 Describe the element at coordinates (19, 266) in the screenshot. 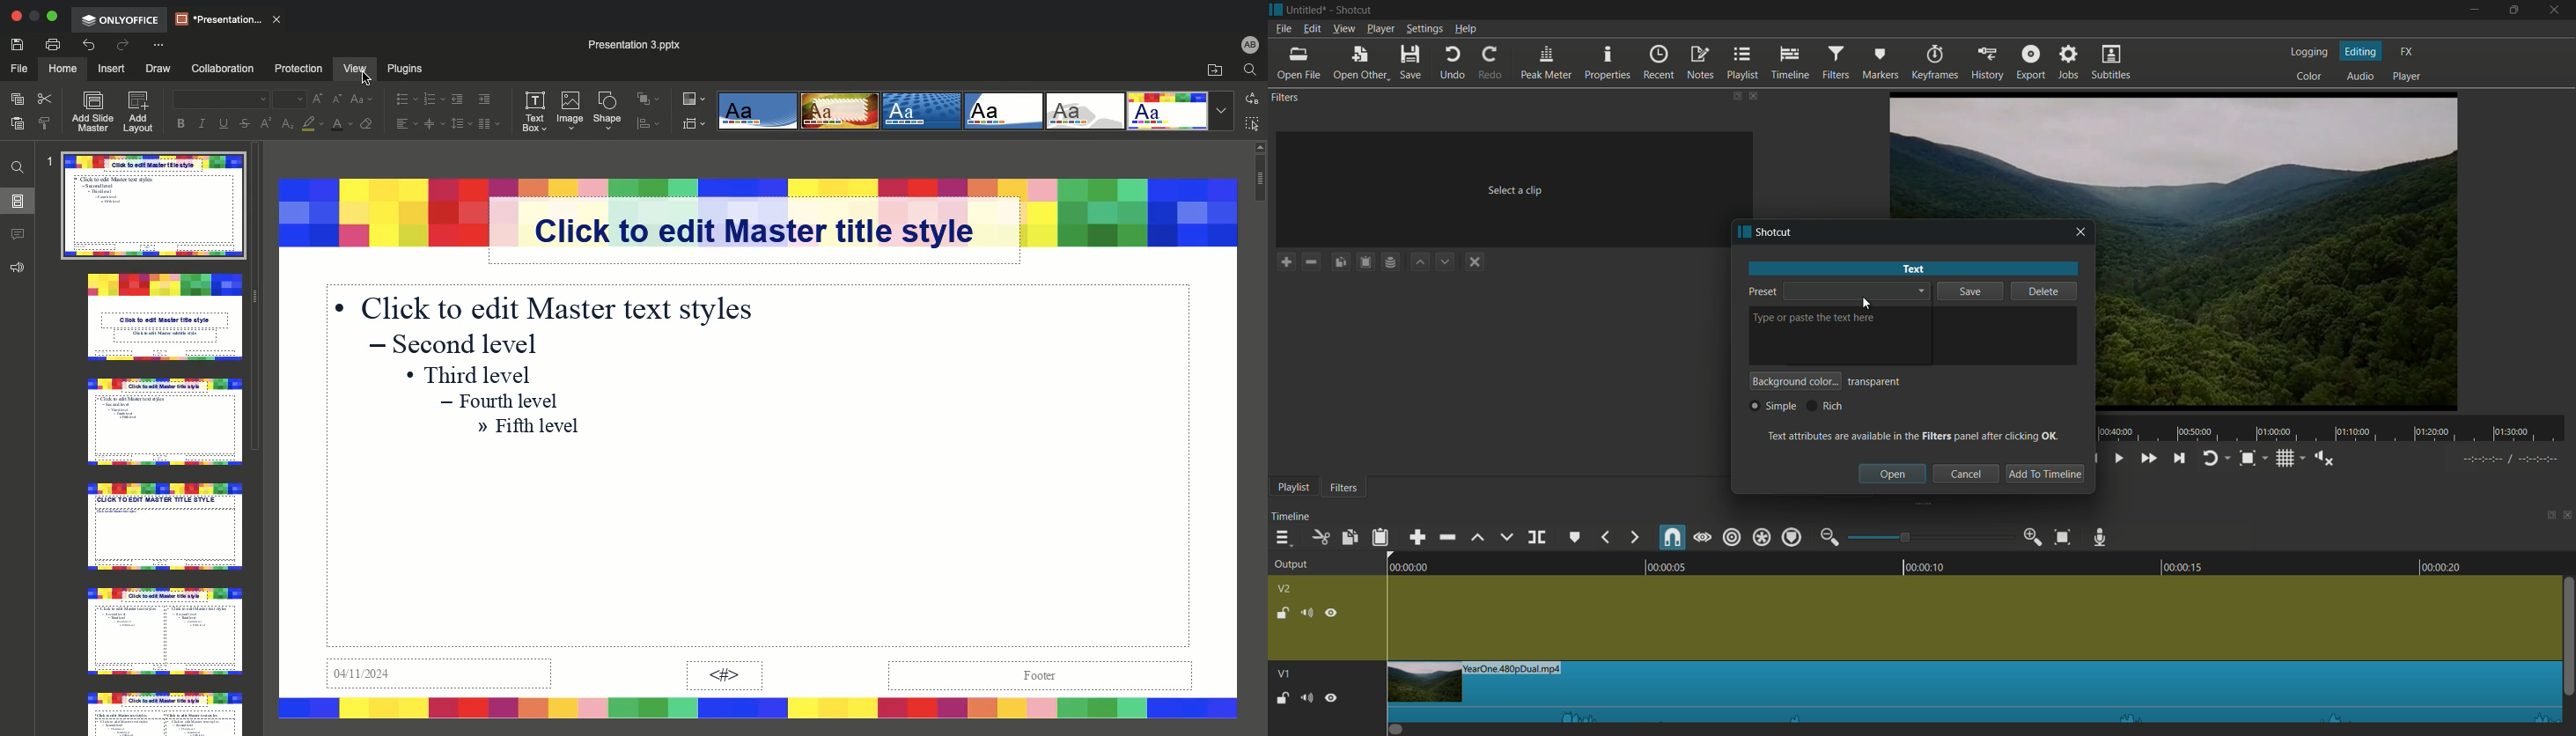

I see `Feedback & support` at that location.